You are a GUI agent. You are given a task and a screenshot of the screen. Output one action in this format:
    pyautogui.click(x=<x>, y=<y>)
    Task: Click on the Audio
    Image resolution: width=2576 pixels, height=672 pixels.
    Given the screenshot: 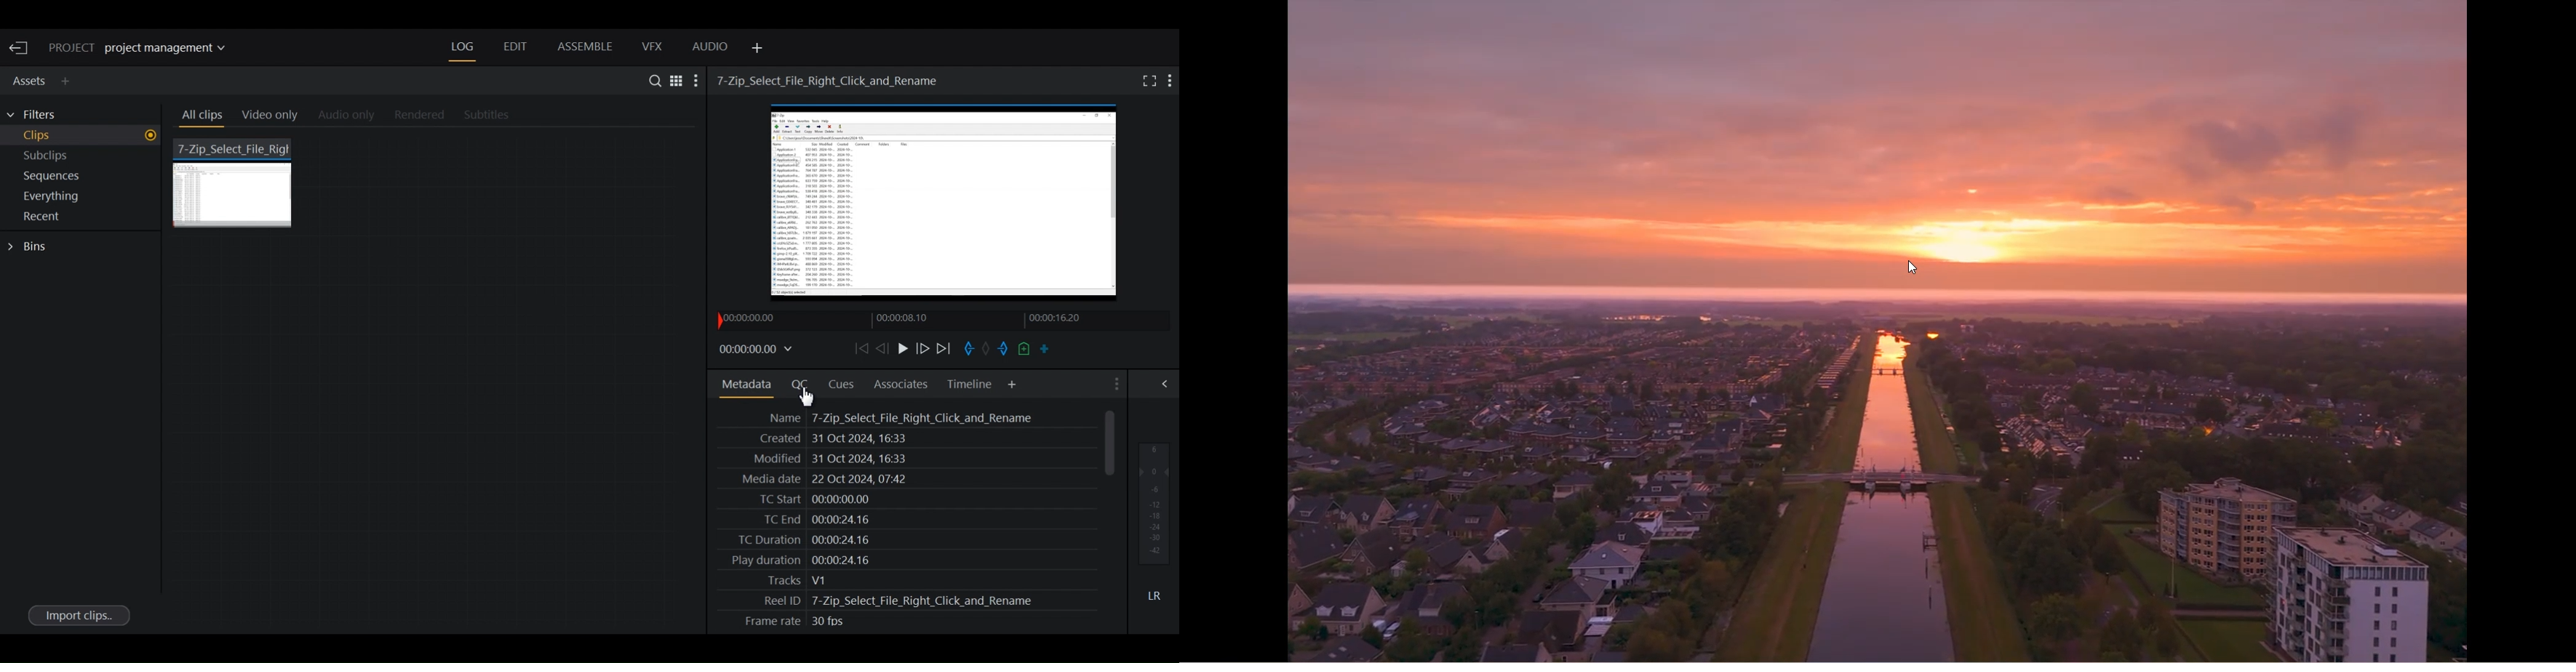 What is the action you would take?
    pyautogui.click(x=711, y=48)
    